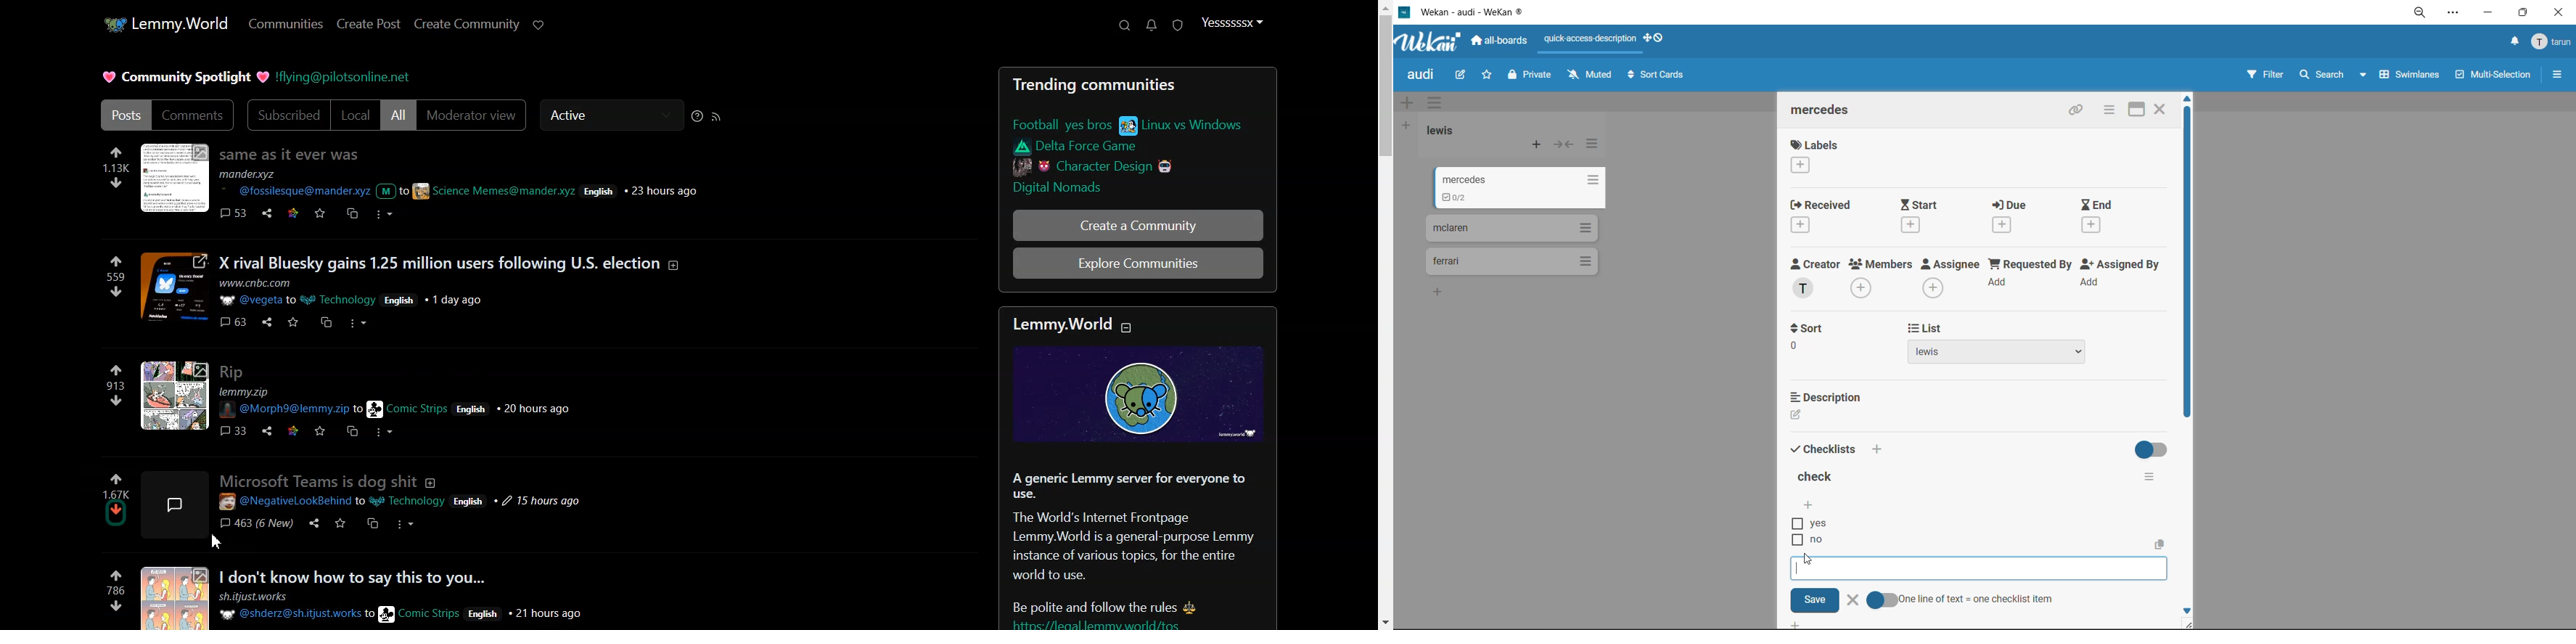 This screenshot has width=2576, height=644. I want to click on menu, so click(2551, 42).